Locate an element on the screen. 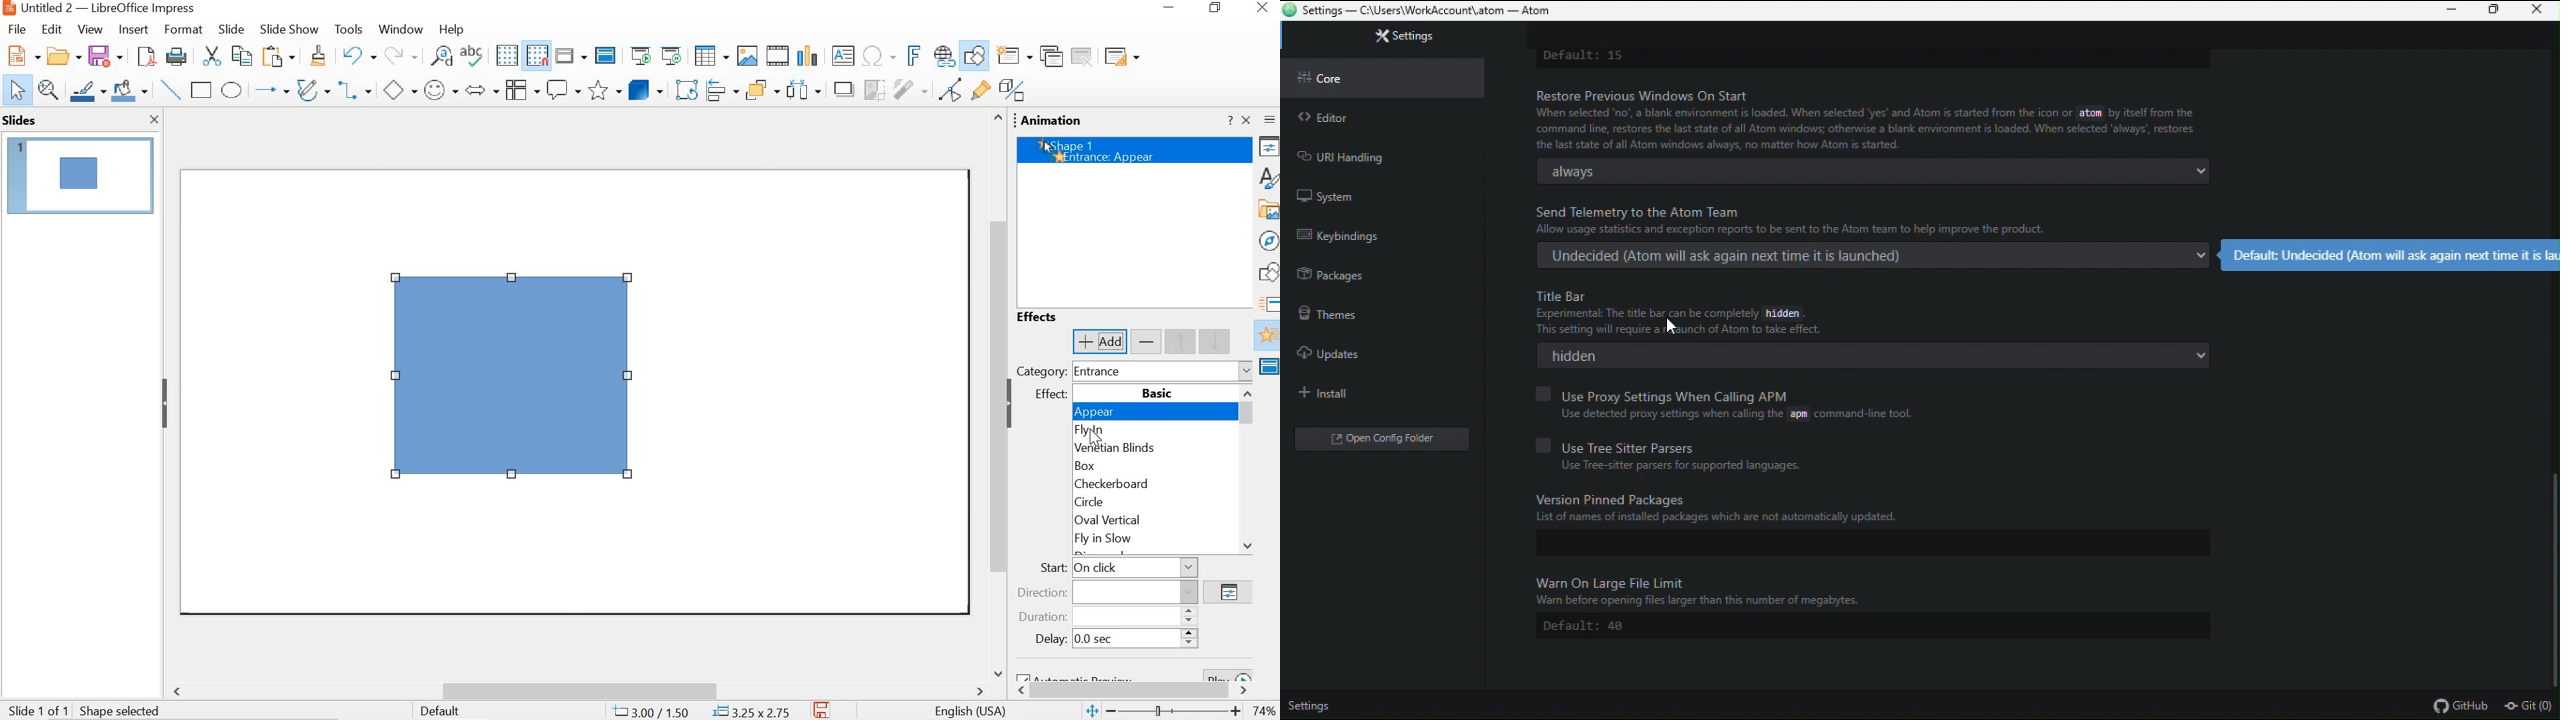 This screenshot has width=2576, height=728. move up effects is located at coordinates (1202, 341).